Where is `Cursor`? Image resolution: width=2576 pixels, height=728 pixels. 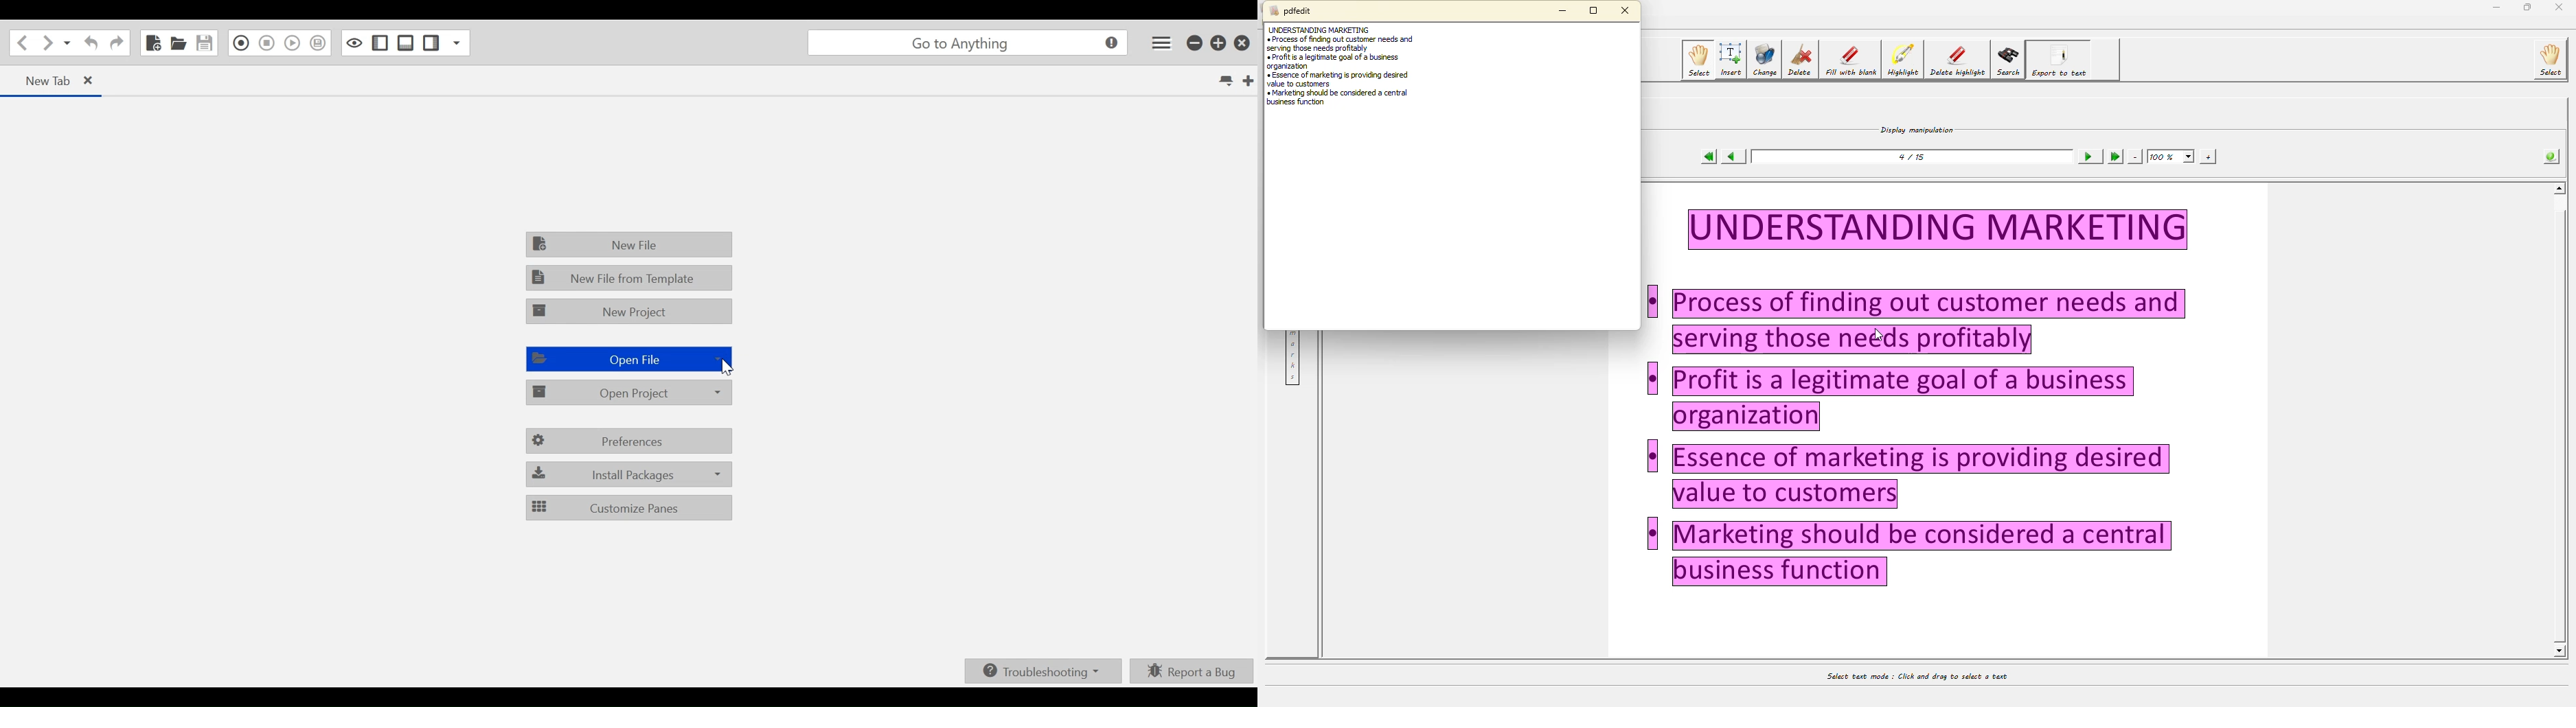 Cursor is located at coordinates (725, 367).